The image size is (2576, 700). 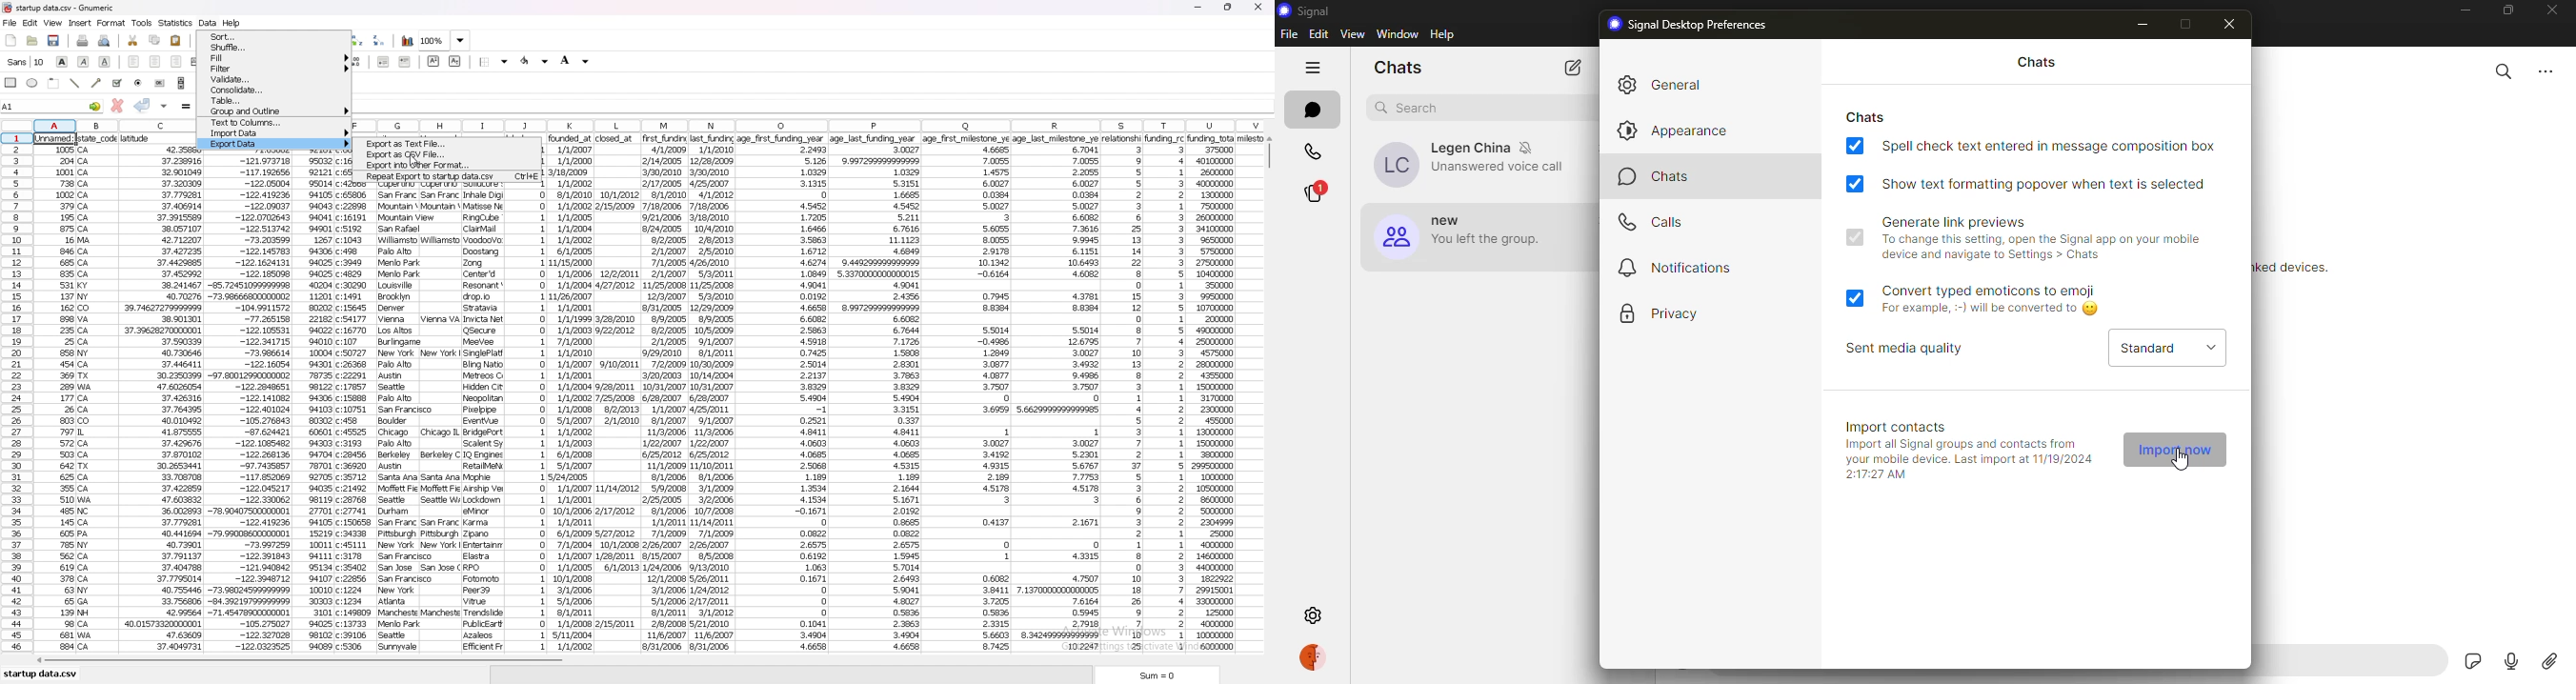 I want to click on record, so click(x=2511, y=664).